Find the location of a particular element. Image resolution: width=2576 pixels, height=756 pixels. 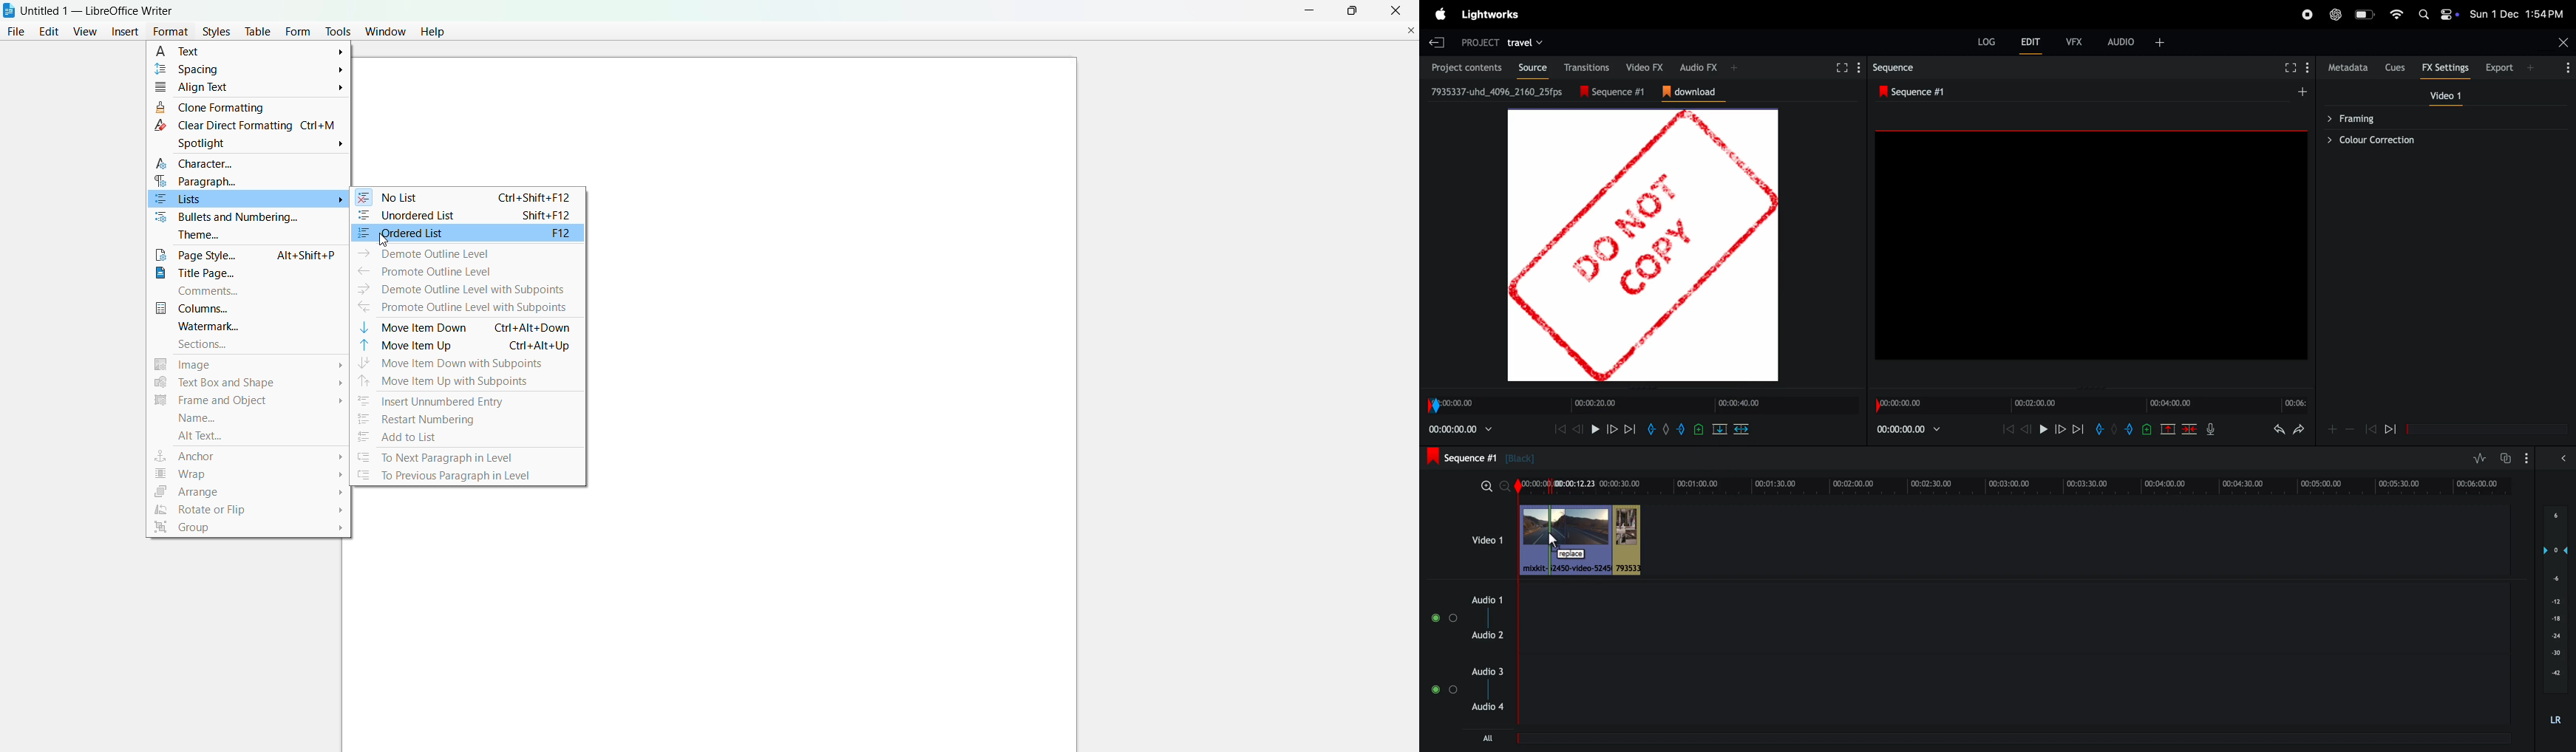

Horizontal slide bar is located at coordinates (2487, 429).